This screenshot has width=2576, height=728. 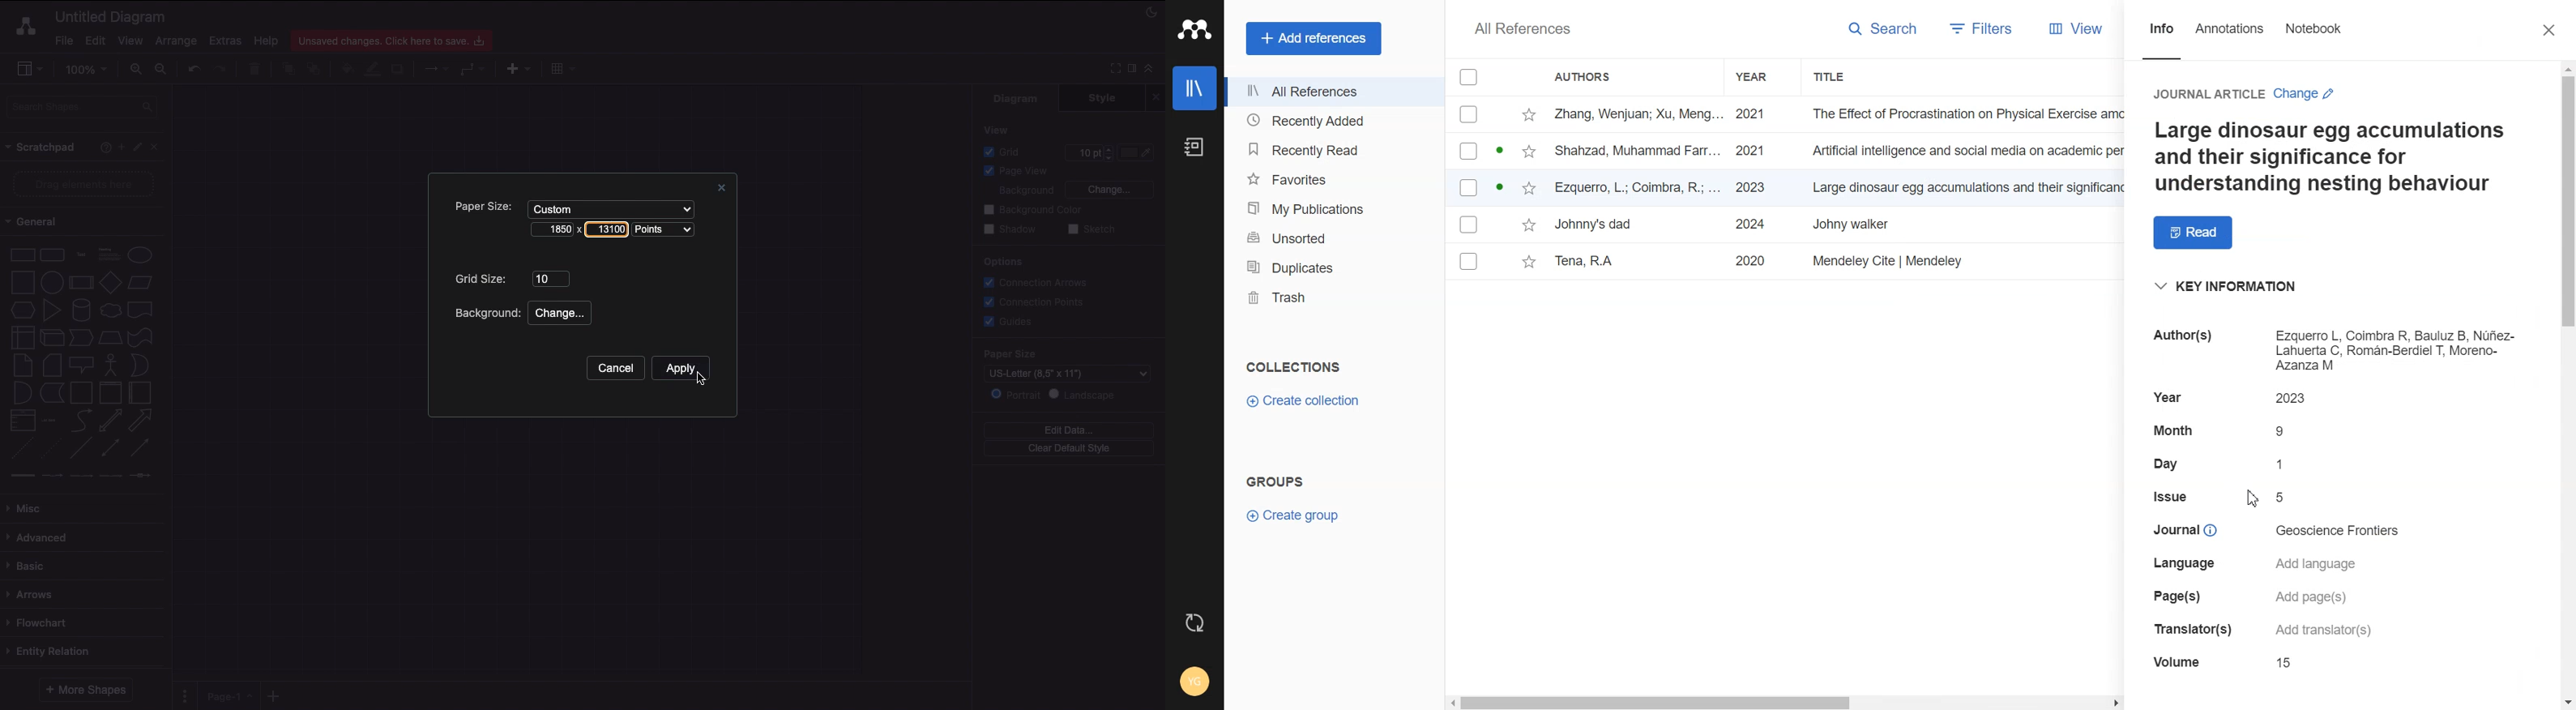 What do you see at coordinates (23, 26) in the screenshot?
I see `Draw.io` at bounding box center [23, 26].